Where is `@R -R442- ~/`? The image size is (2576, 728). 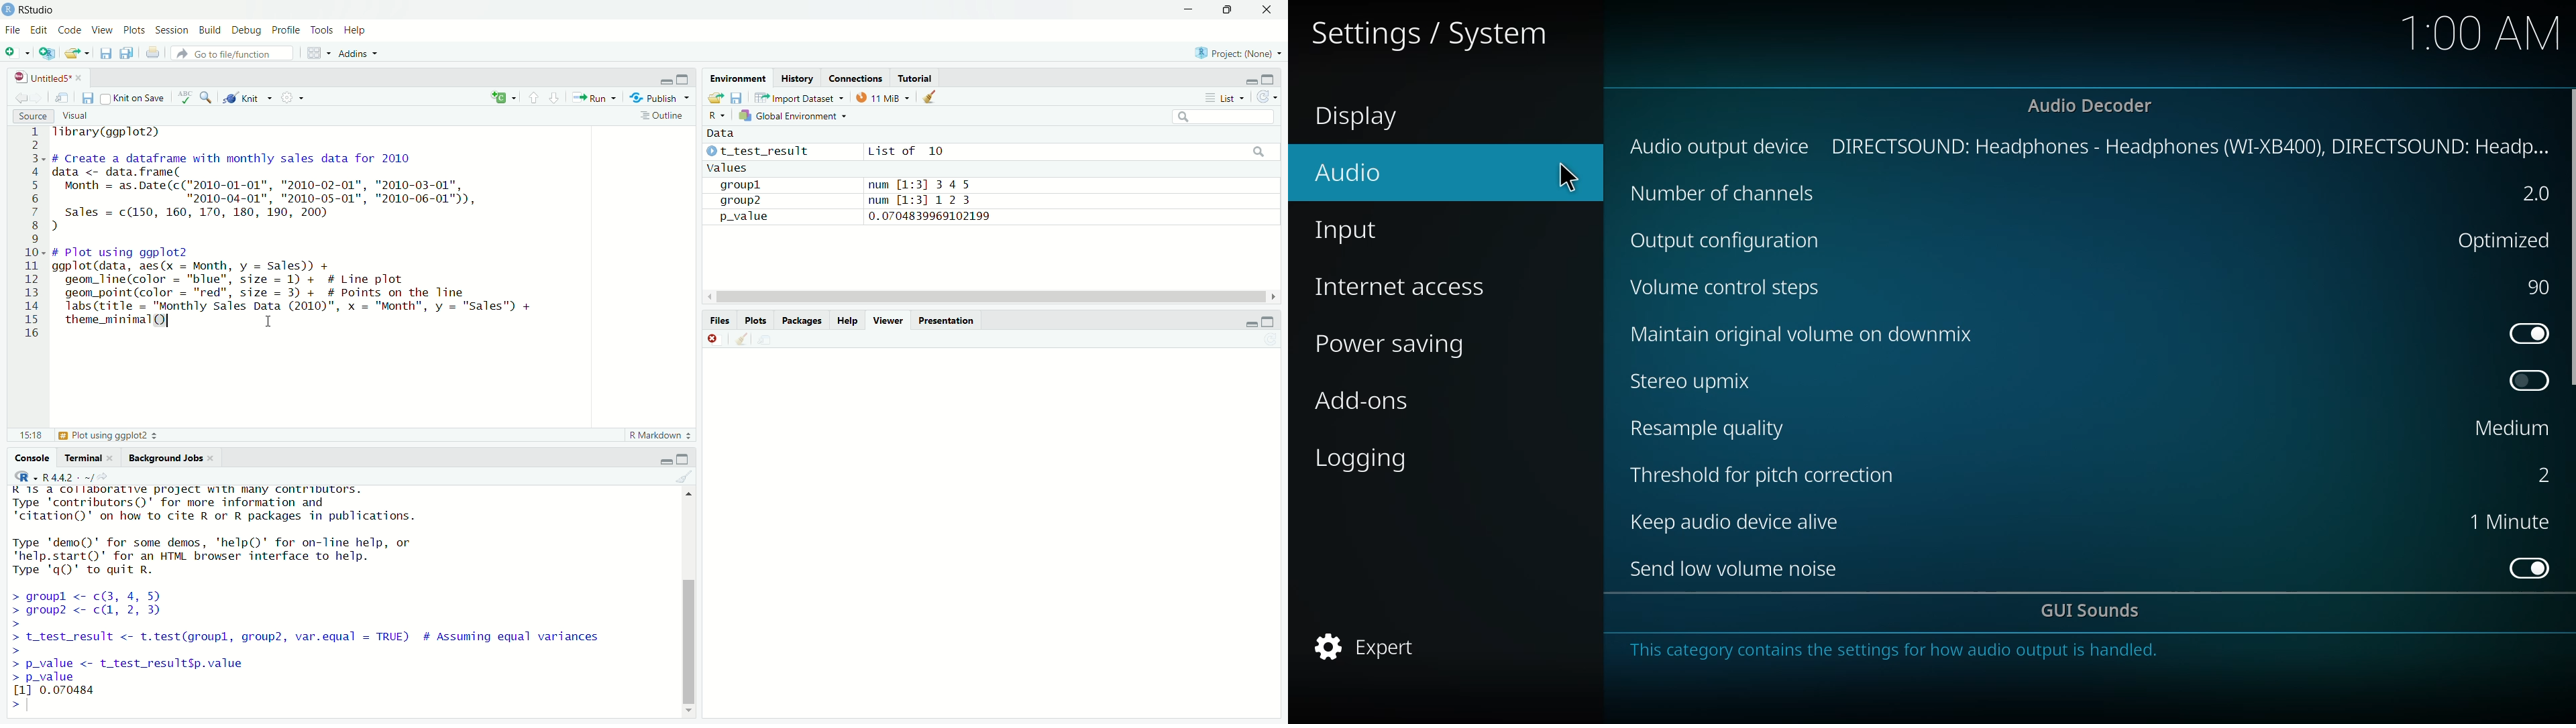 @R -R442- ~/ is located at coordinates (56, 477).